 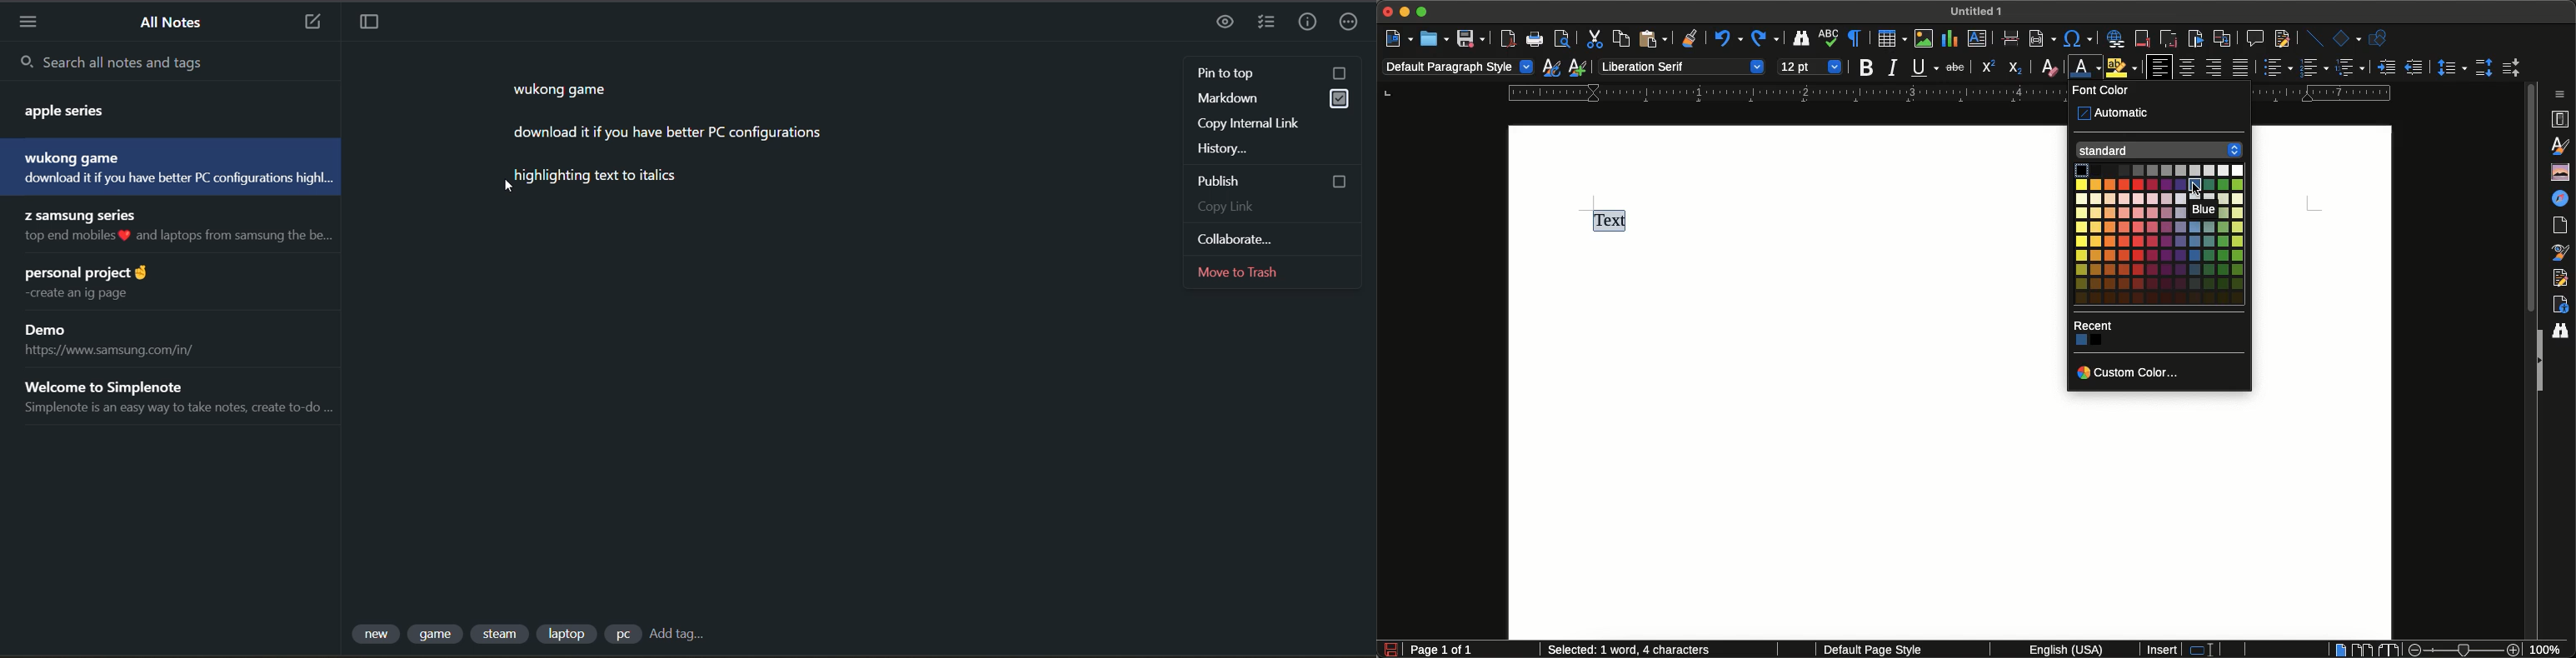 I want to click on search all notes and tags, so click(x=174, y=61).